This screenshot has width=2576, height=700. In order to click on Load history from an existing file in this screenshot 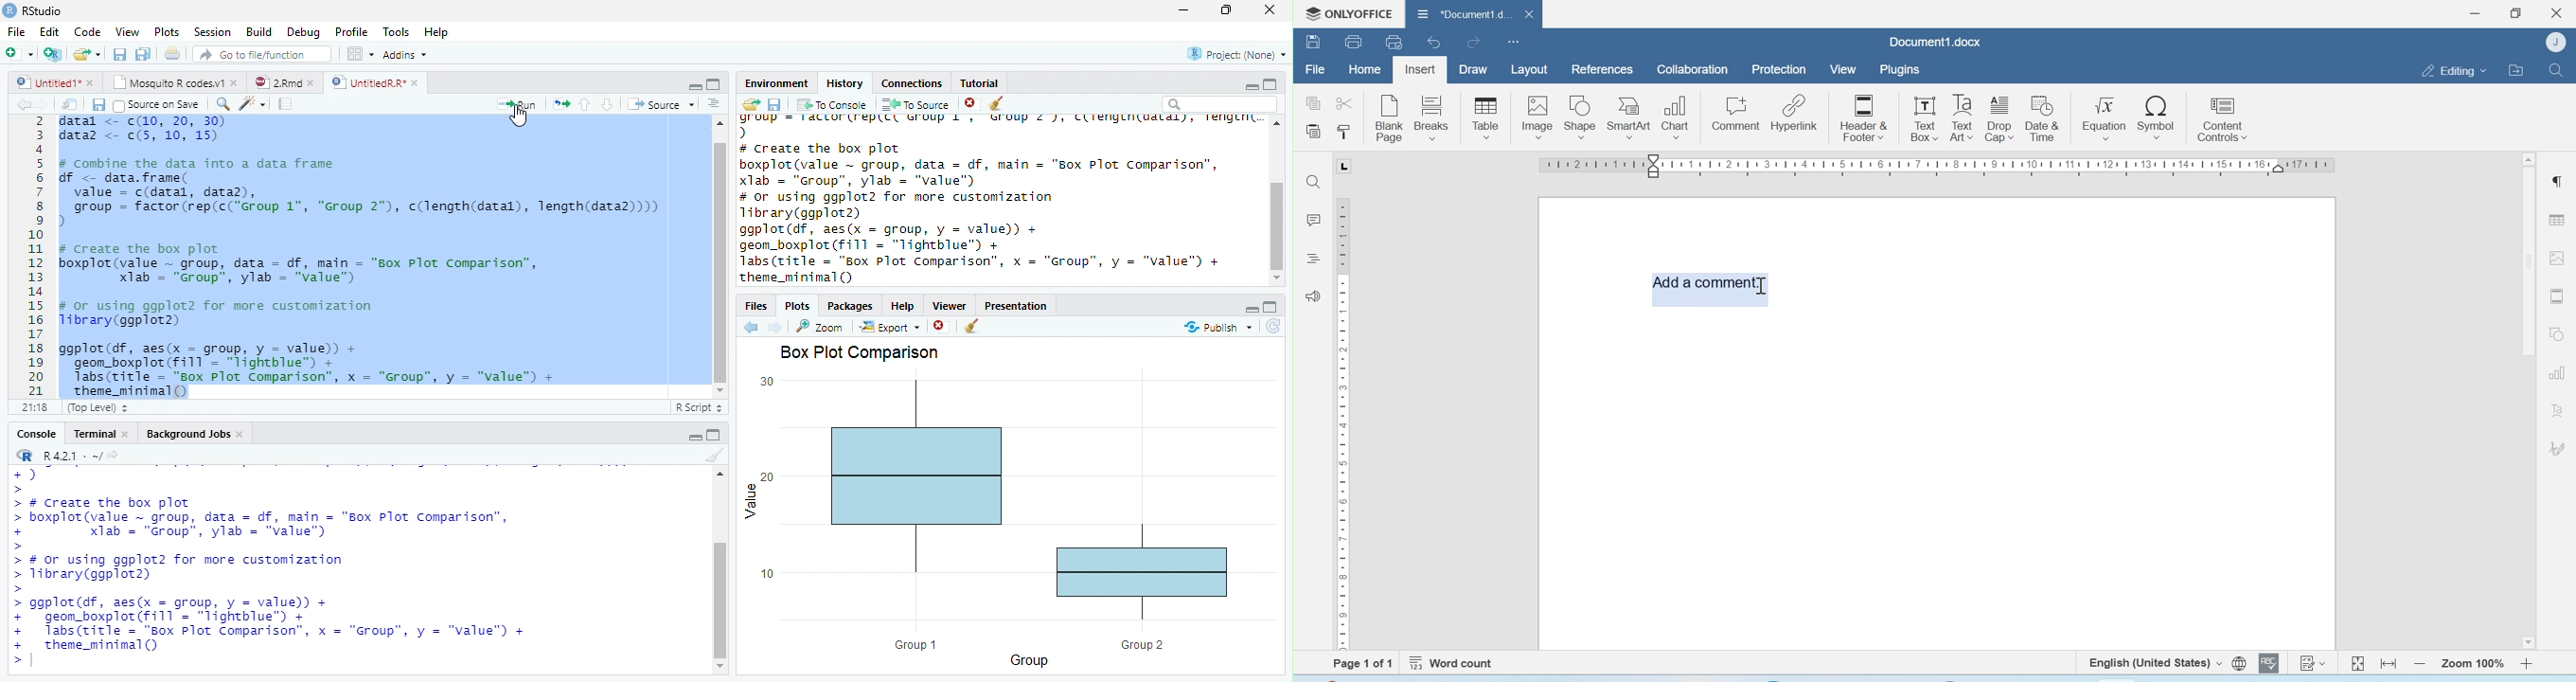, I will do `click(751, 105)`.